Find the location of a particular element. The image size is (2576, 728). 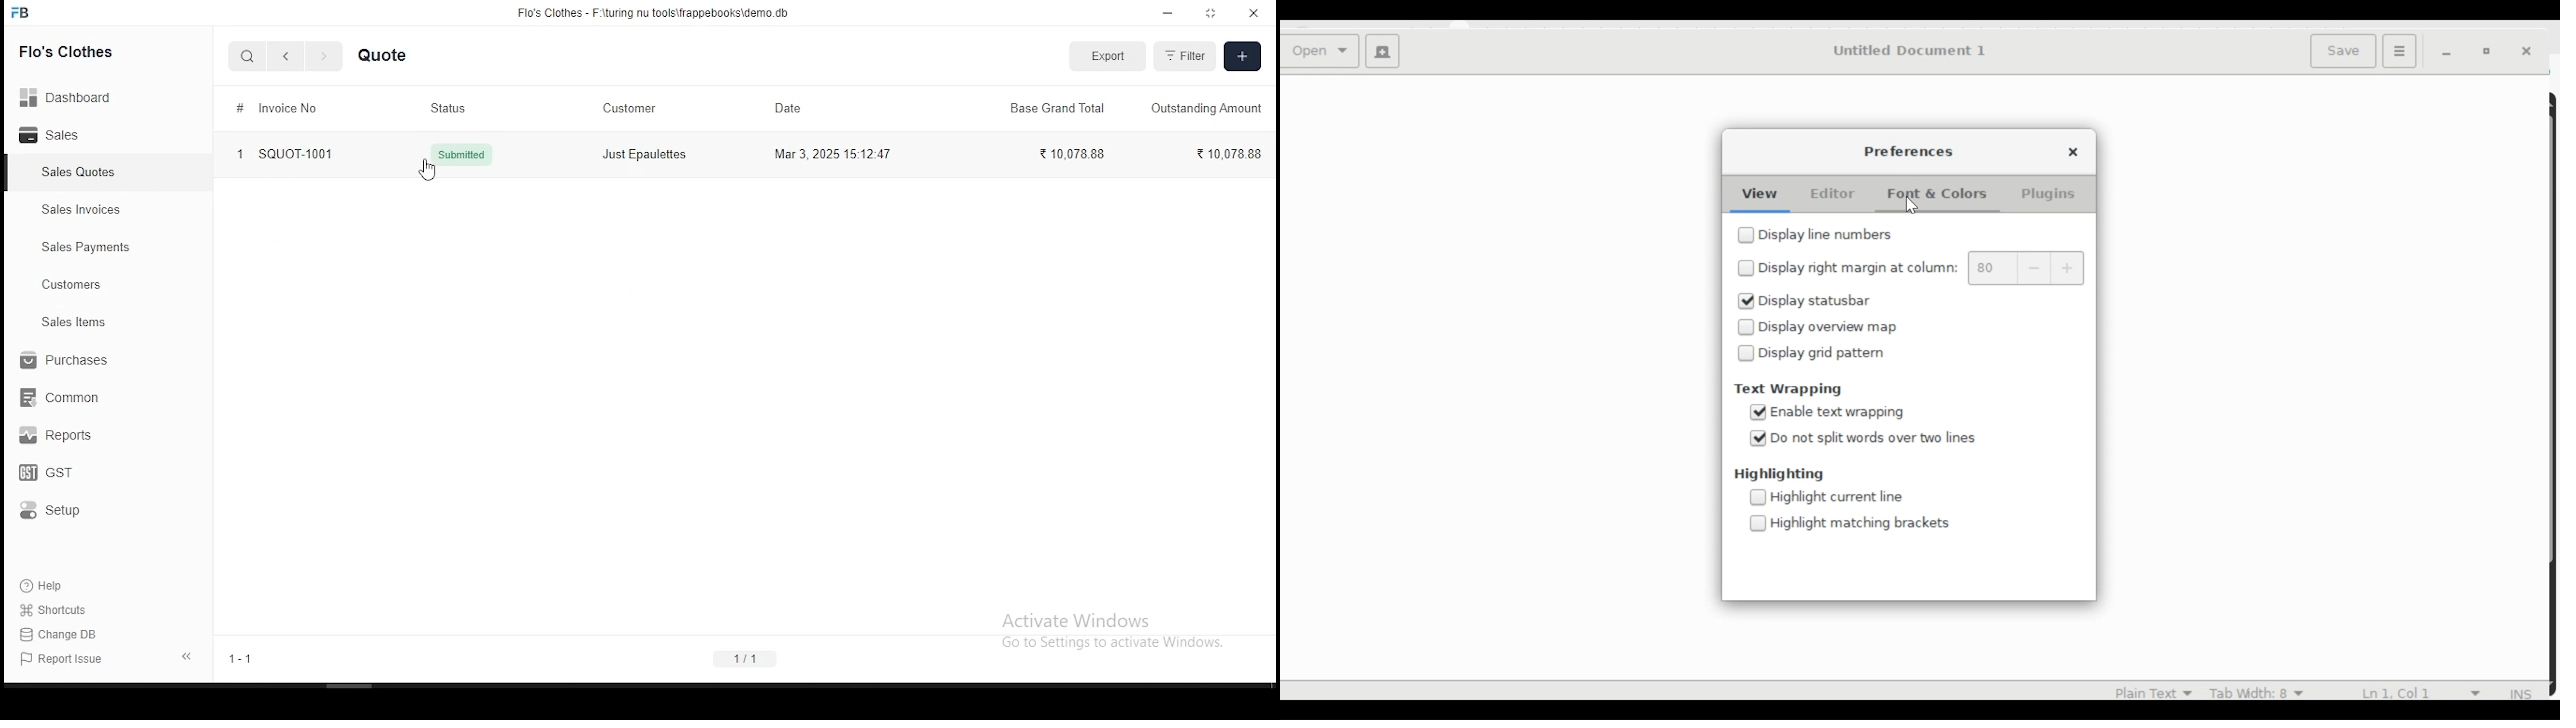

1 SQUOT-1001 is located at coordinates (291, 156).